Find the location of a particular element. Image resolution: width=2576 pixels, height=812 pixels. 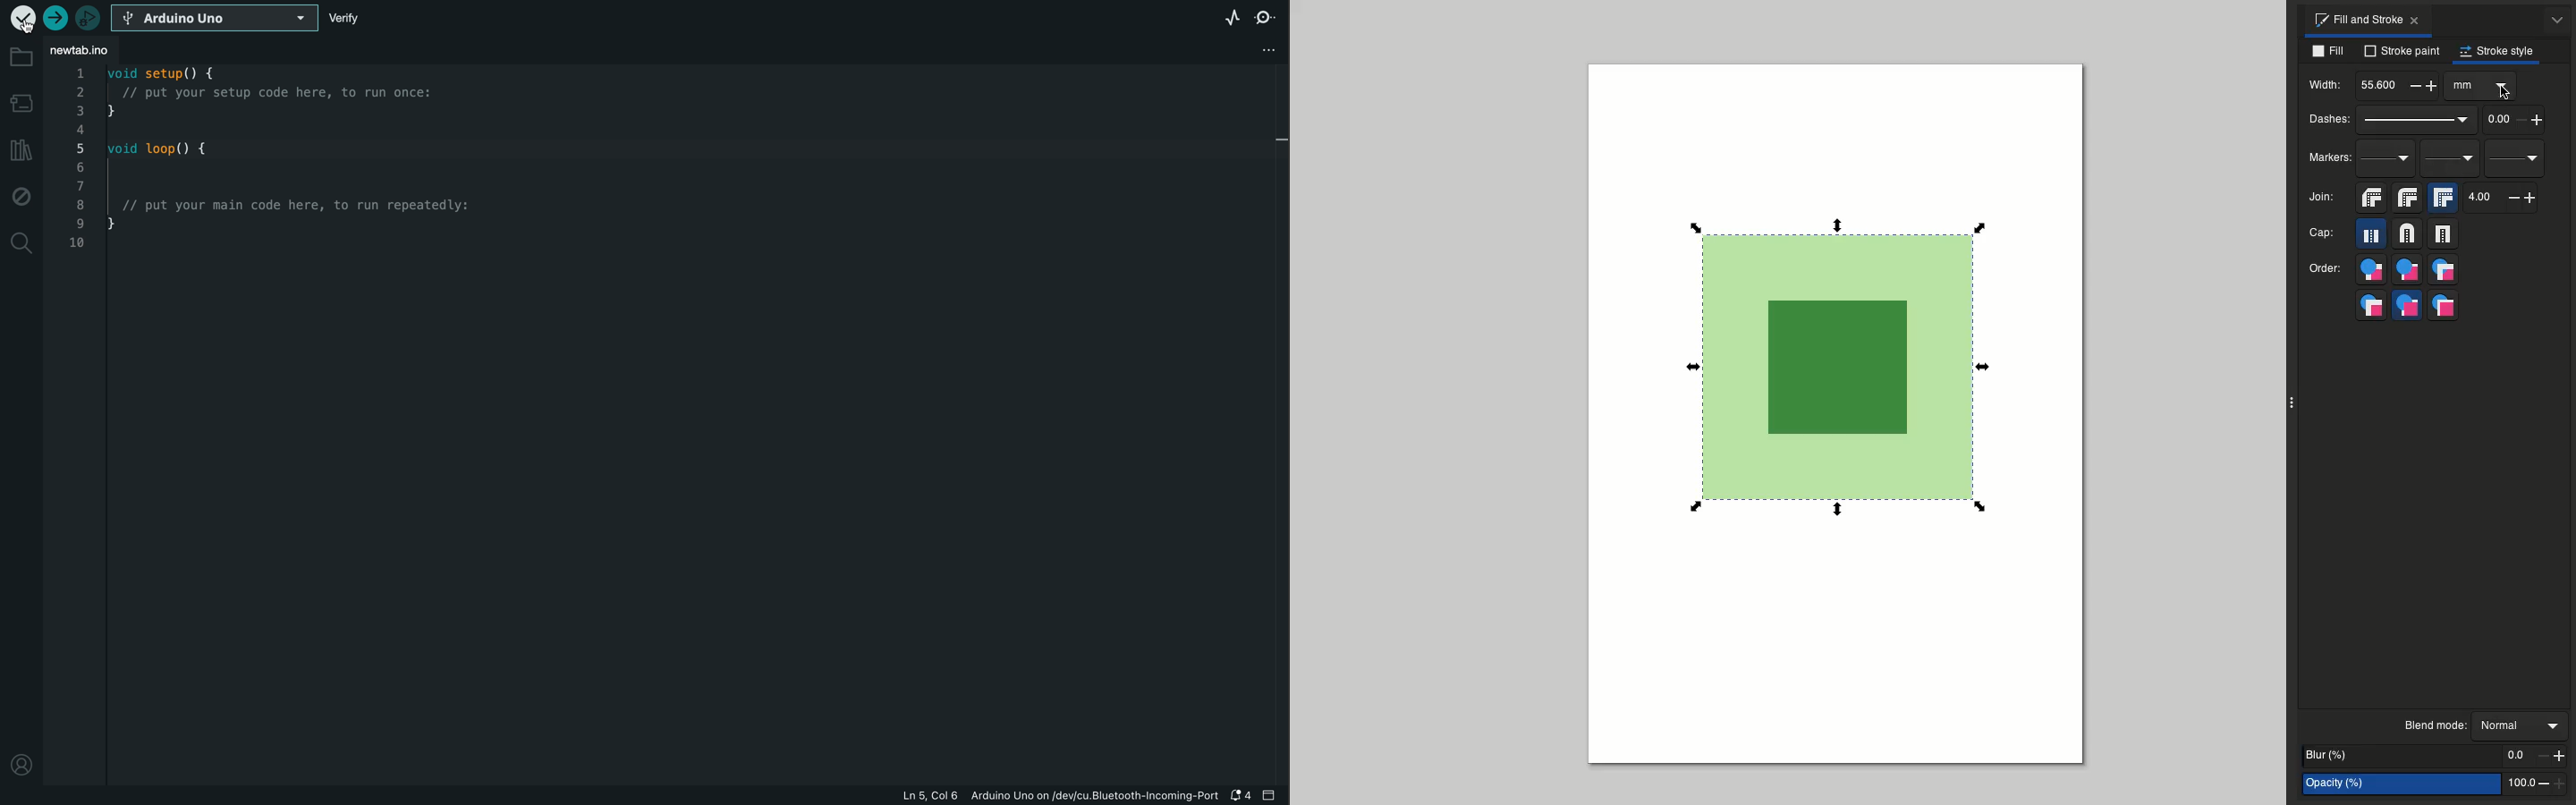

Scale selection is located at coordinates (1694, 511).